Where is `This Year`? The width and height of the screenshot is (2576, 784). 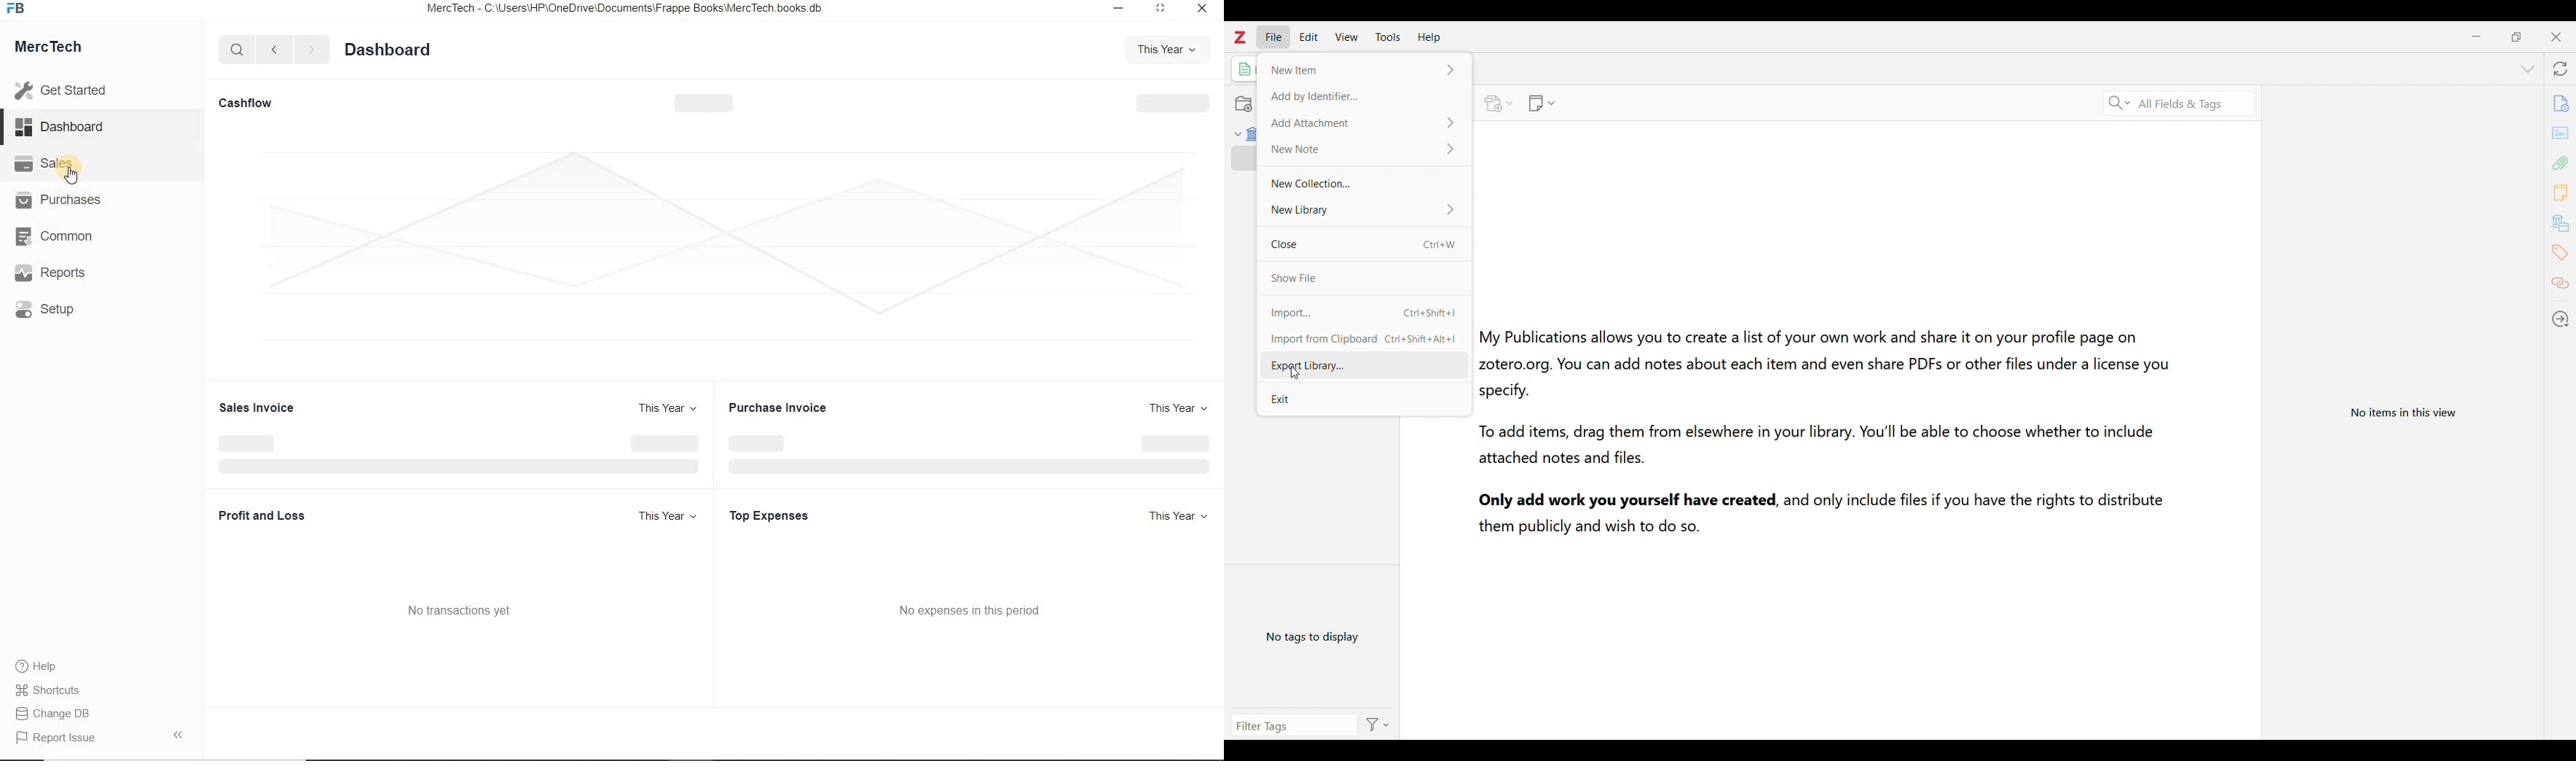 This Year is located at coordinates (1175, 410).